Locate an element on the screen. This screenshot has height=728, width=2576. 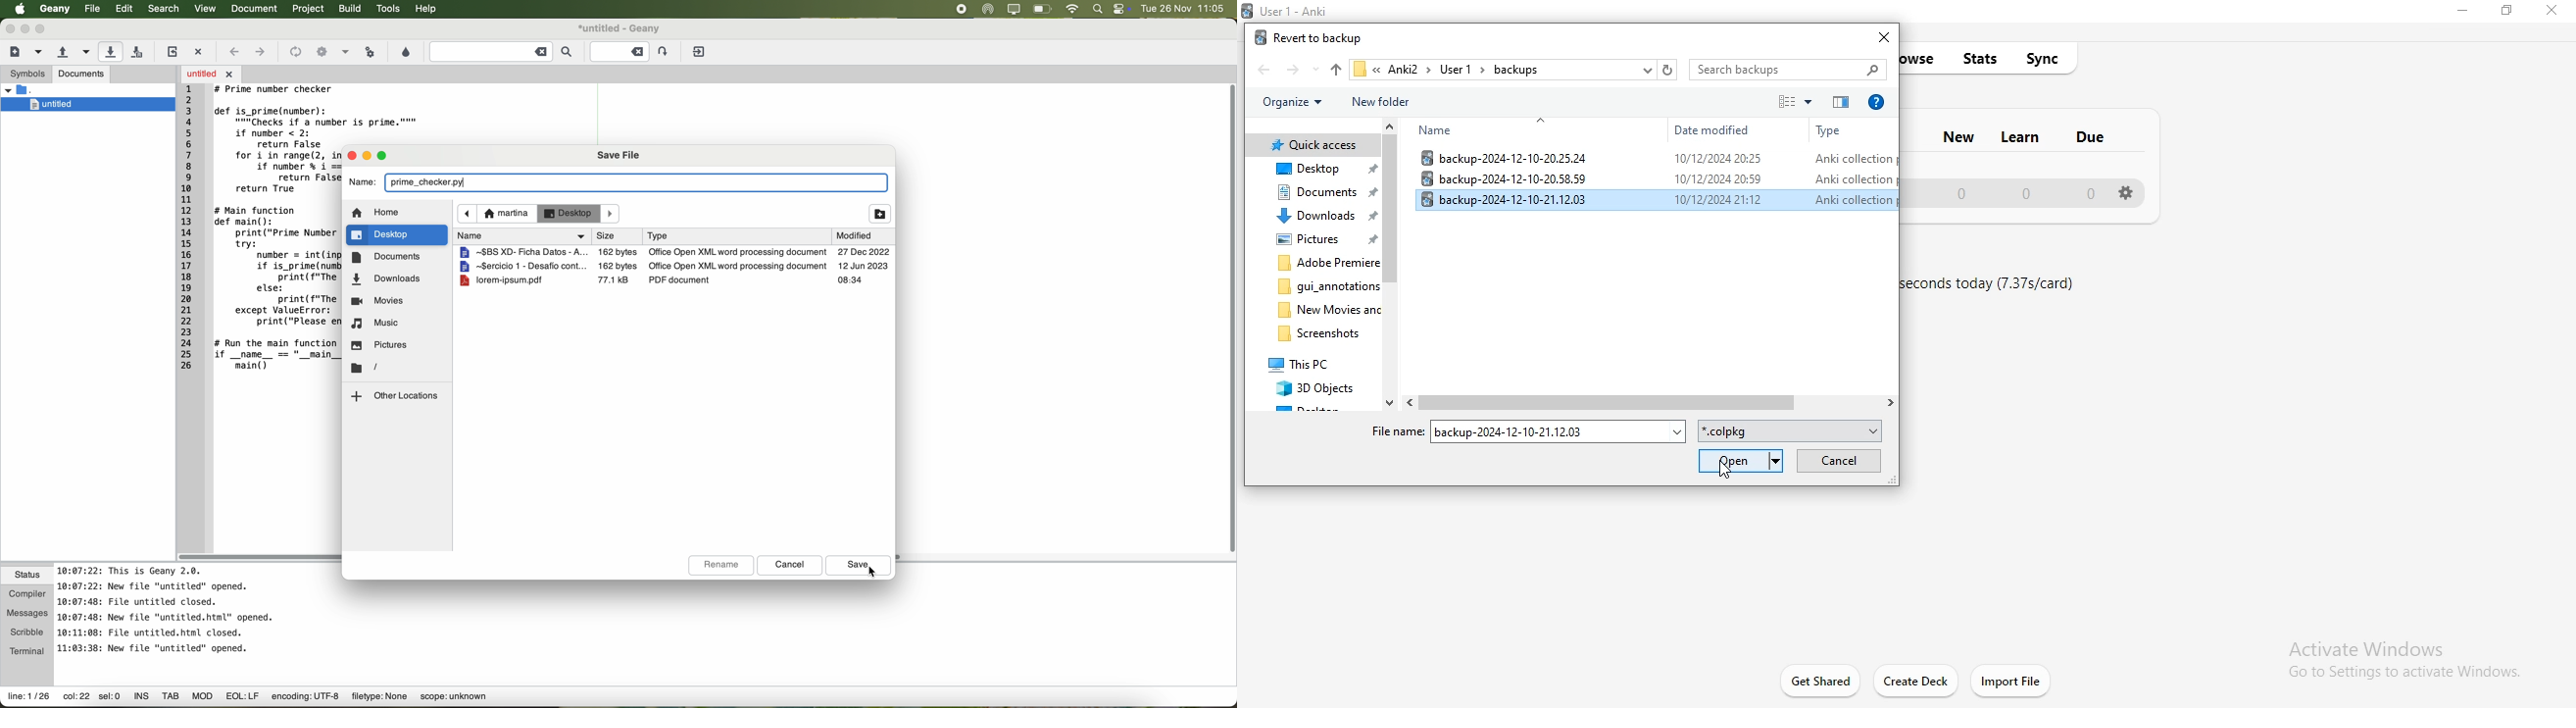
import file is located at coordinates (2011, 681).